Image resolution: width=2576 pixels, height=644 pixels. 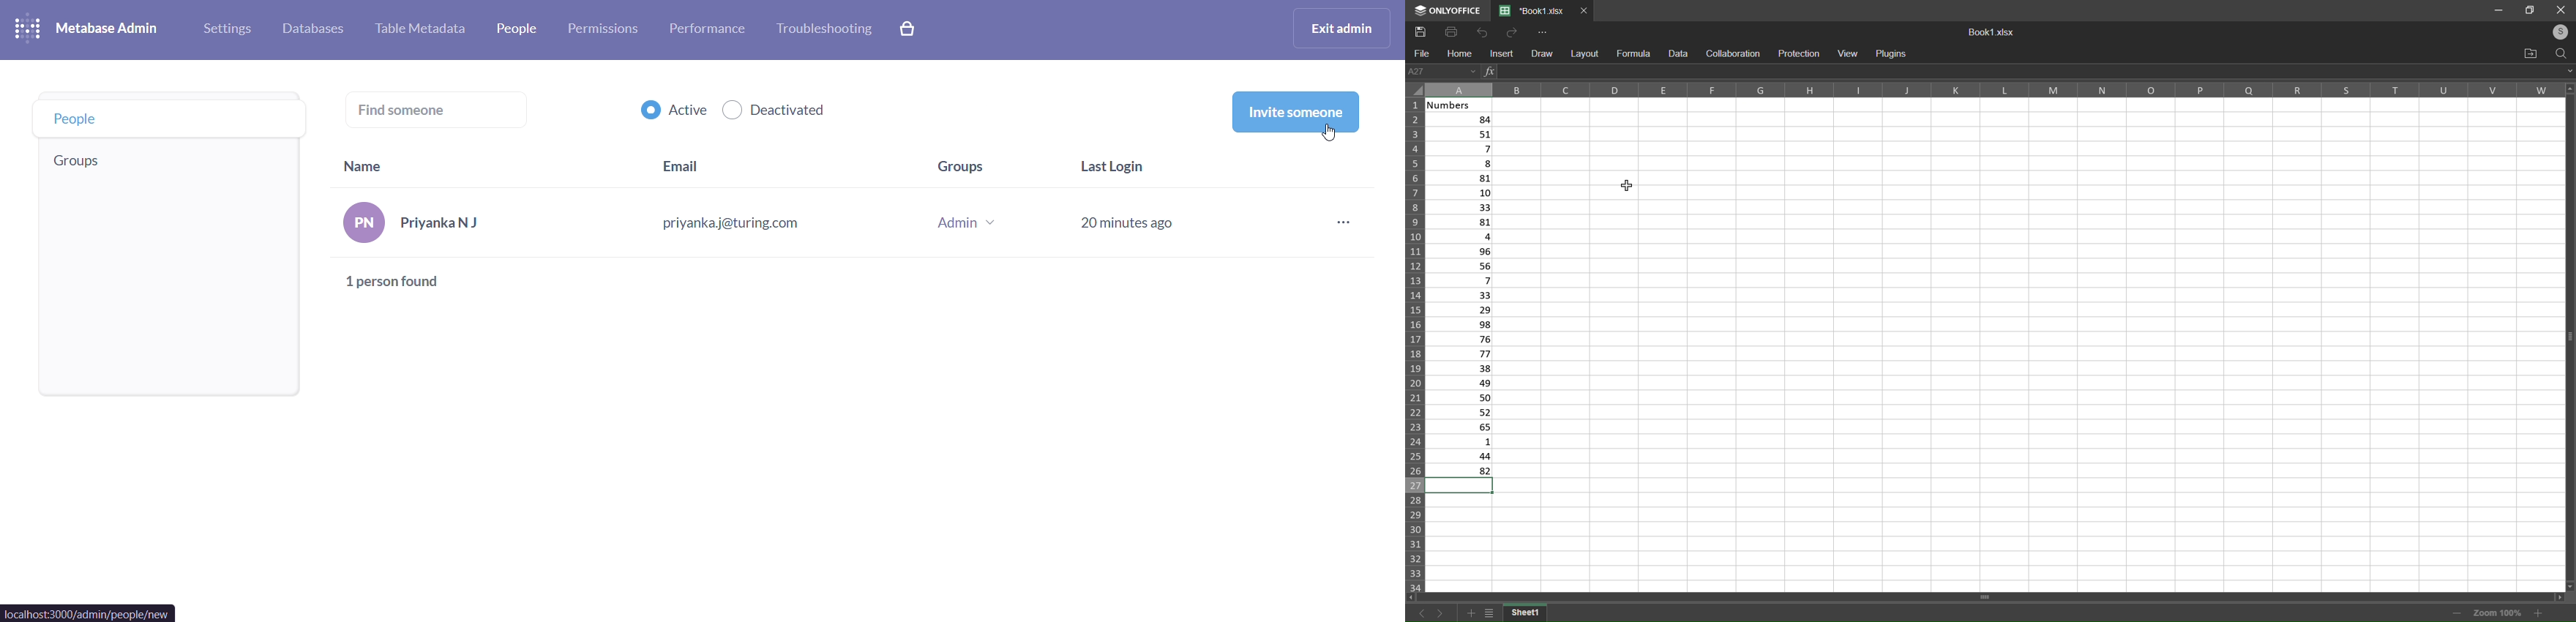 What do you see at coordinates (1895, 54) in the screenshot?
I see `Plugins` at bounding box center [1895, 54].